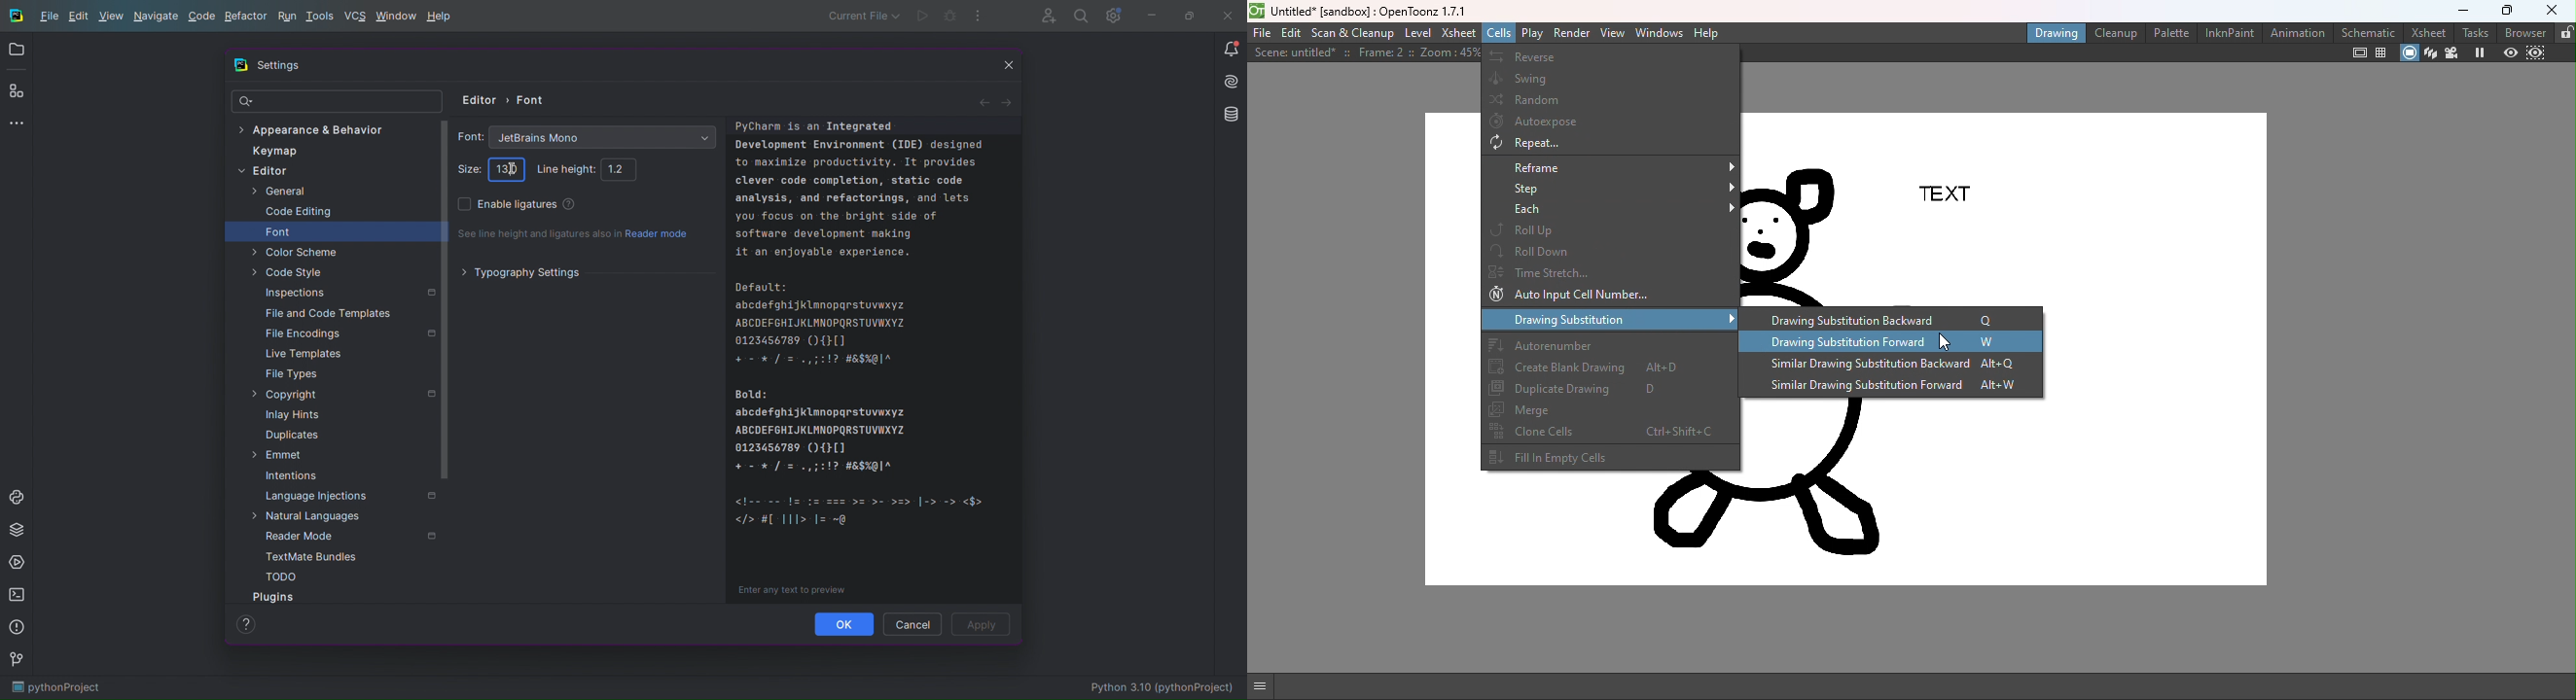 The height and width of the screenshot is (700, 2576). Describe the element at coordinates (1612, 101) in the screenshot. I see `Random` at that location.